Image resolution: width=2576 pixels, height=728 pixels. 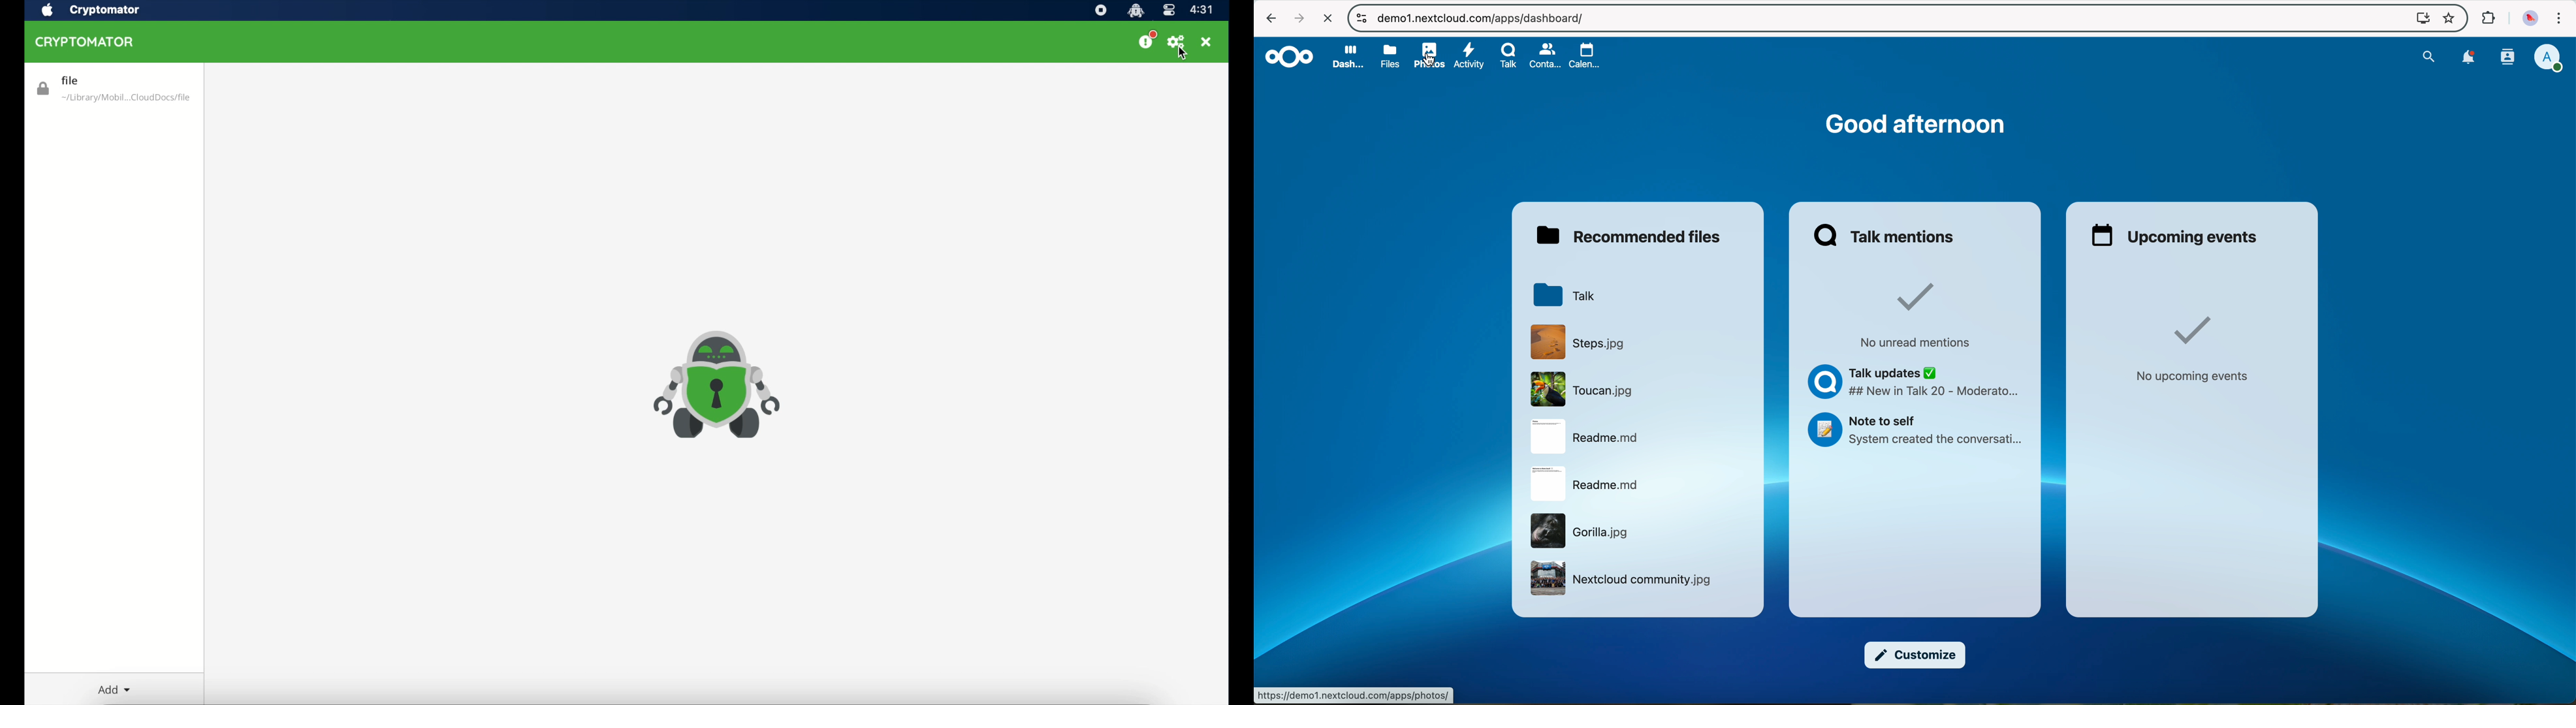 I want to click on Talk mentions, so click(x=1879, y=234).